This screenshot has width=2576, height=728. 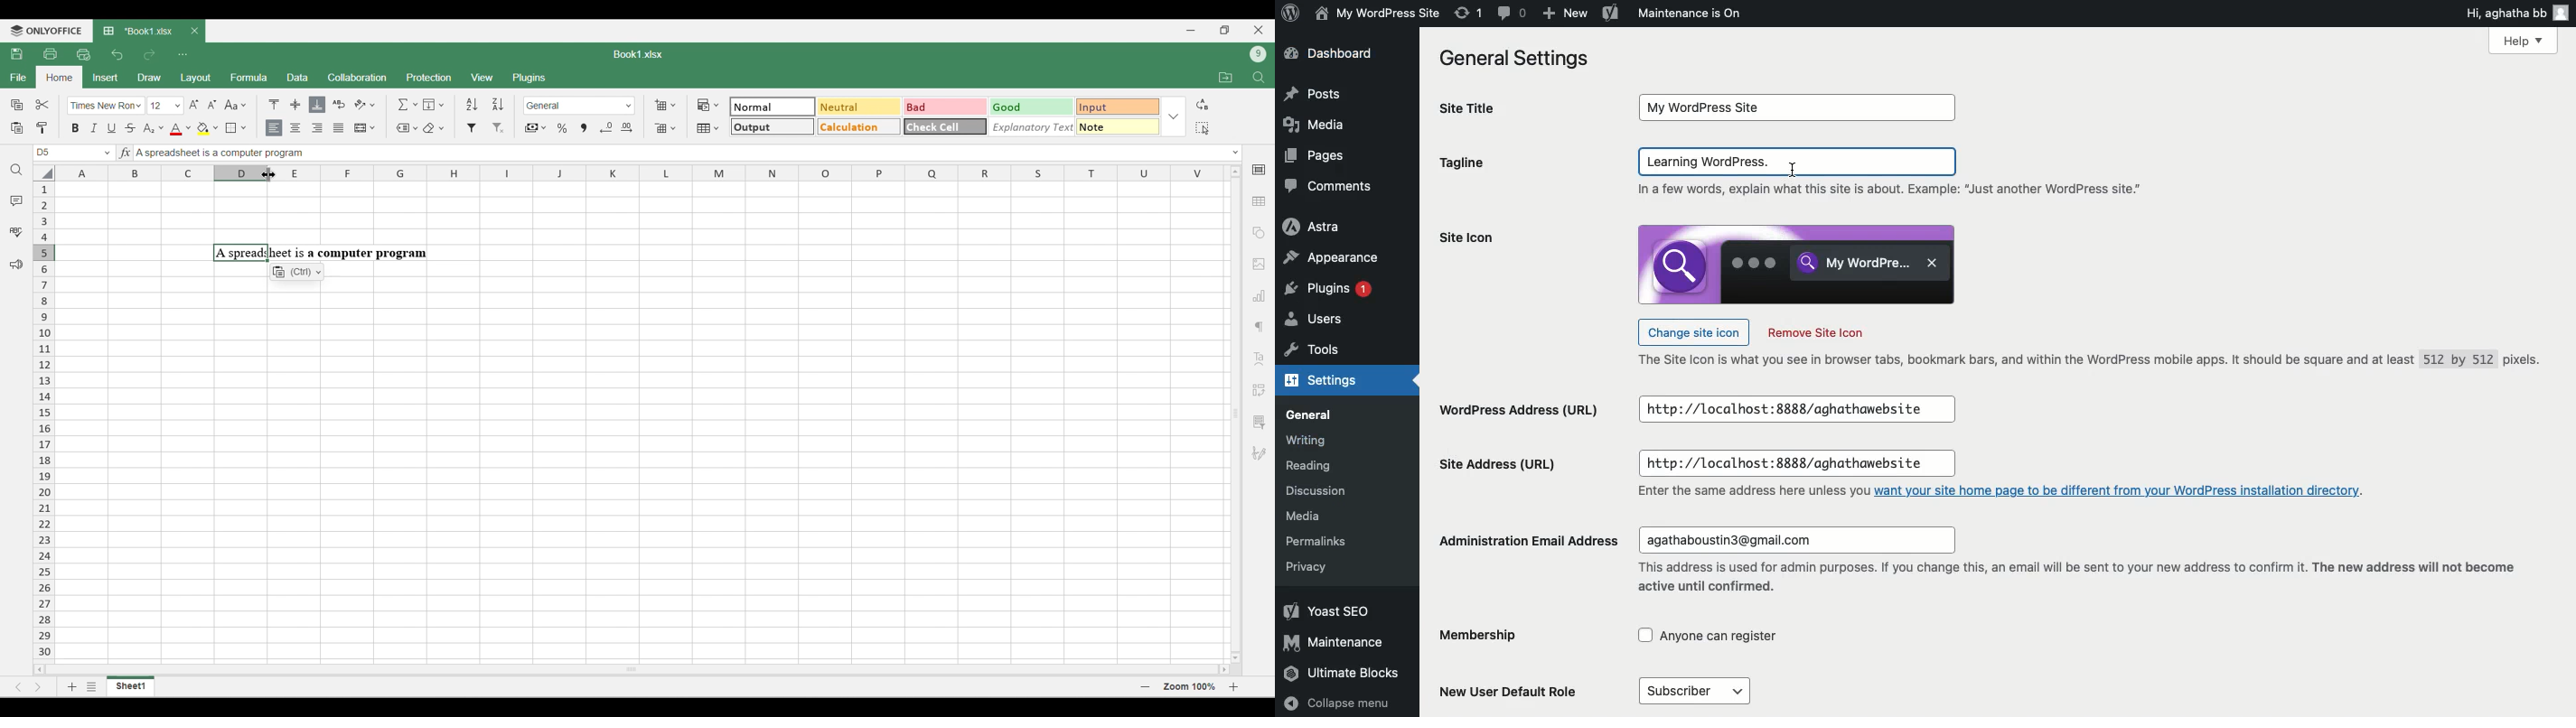 I want to click on Change cell, so click(x=108, y=153).